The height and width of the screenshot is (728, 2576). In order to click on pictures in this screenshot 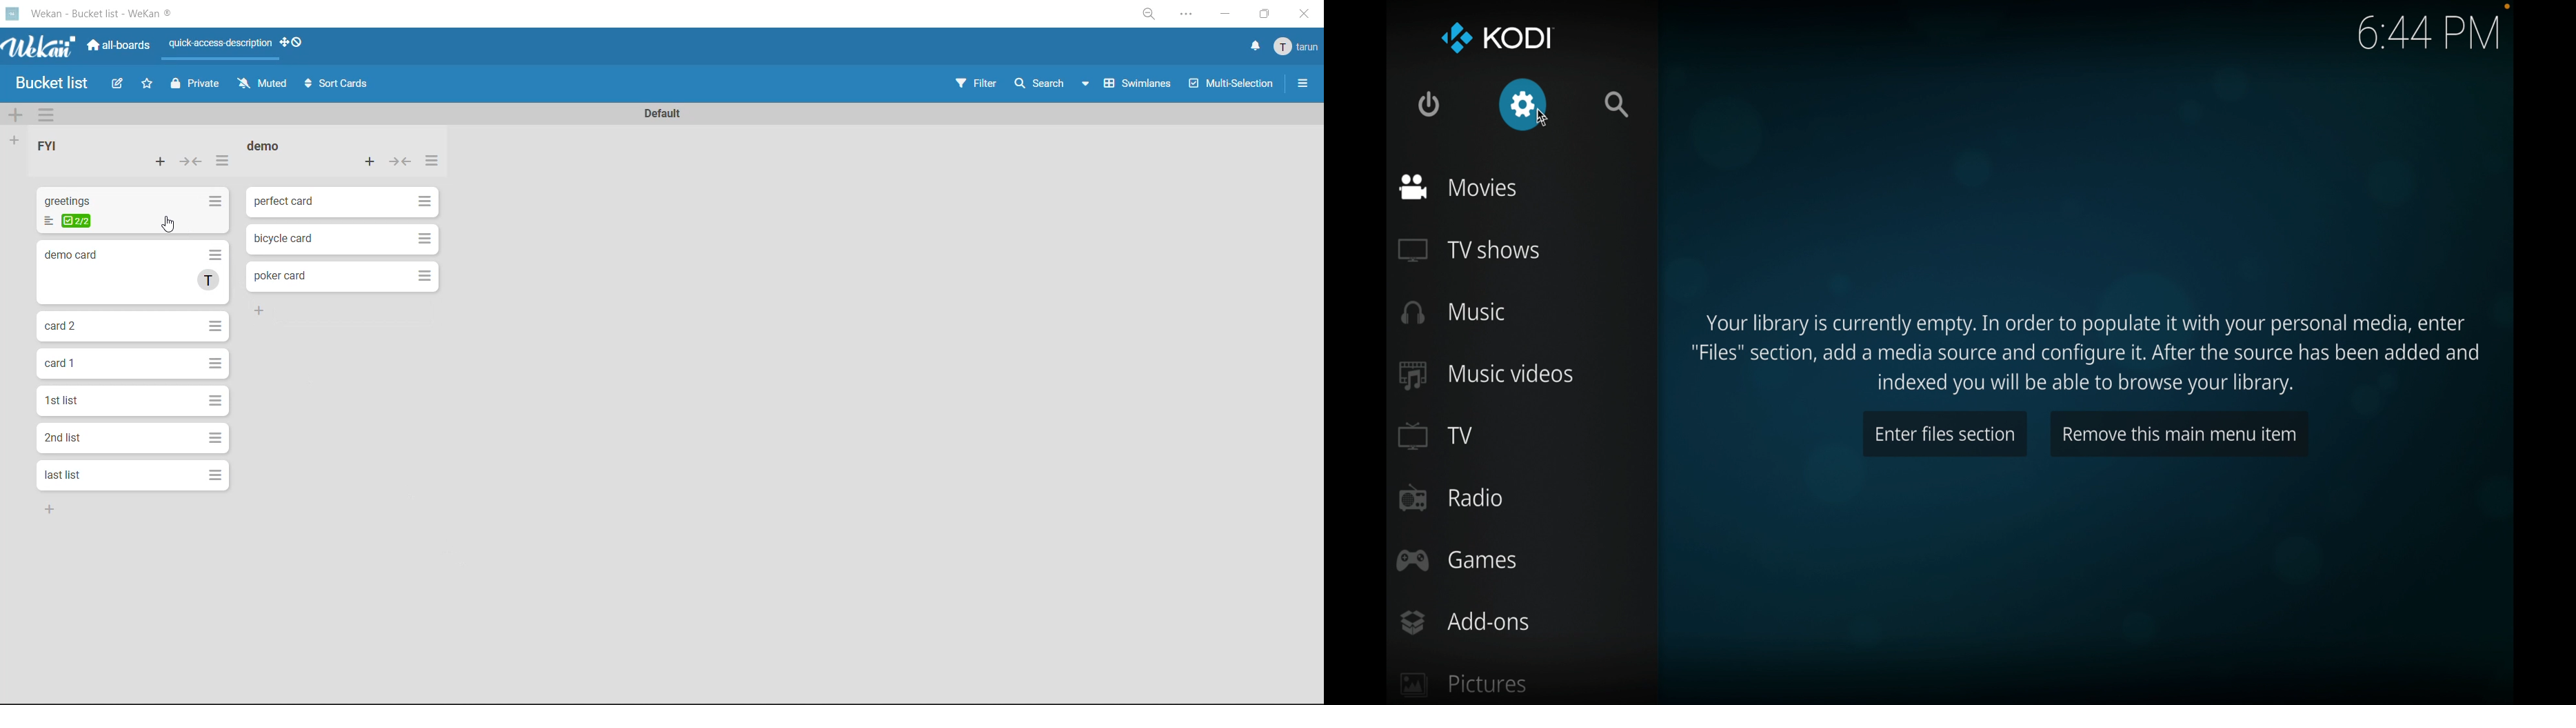, I will do `click(1463, 687)`.